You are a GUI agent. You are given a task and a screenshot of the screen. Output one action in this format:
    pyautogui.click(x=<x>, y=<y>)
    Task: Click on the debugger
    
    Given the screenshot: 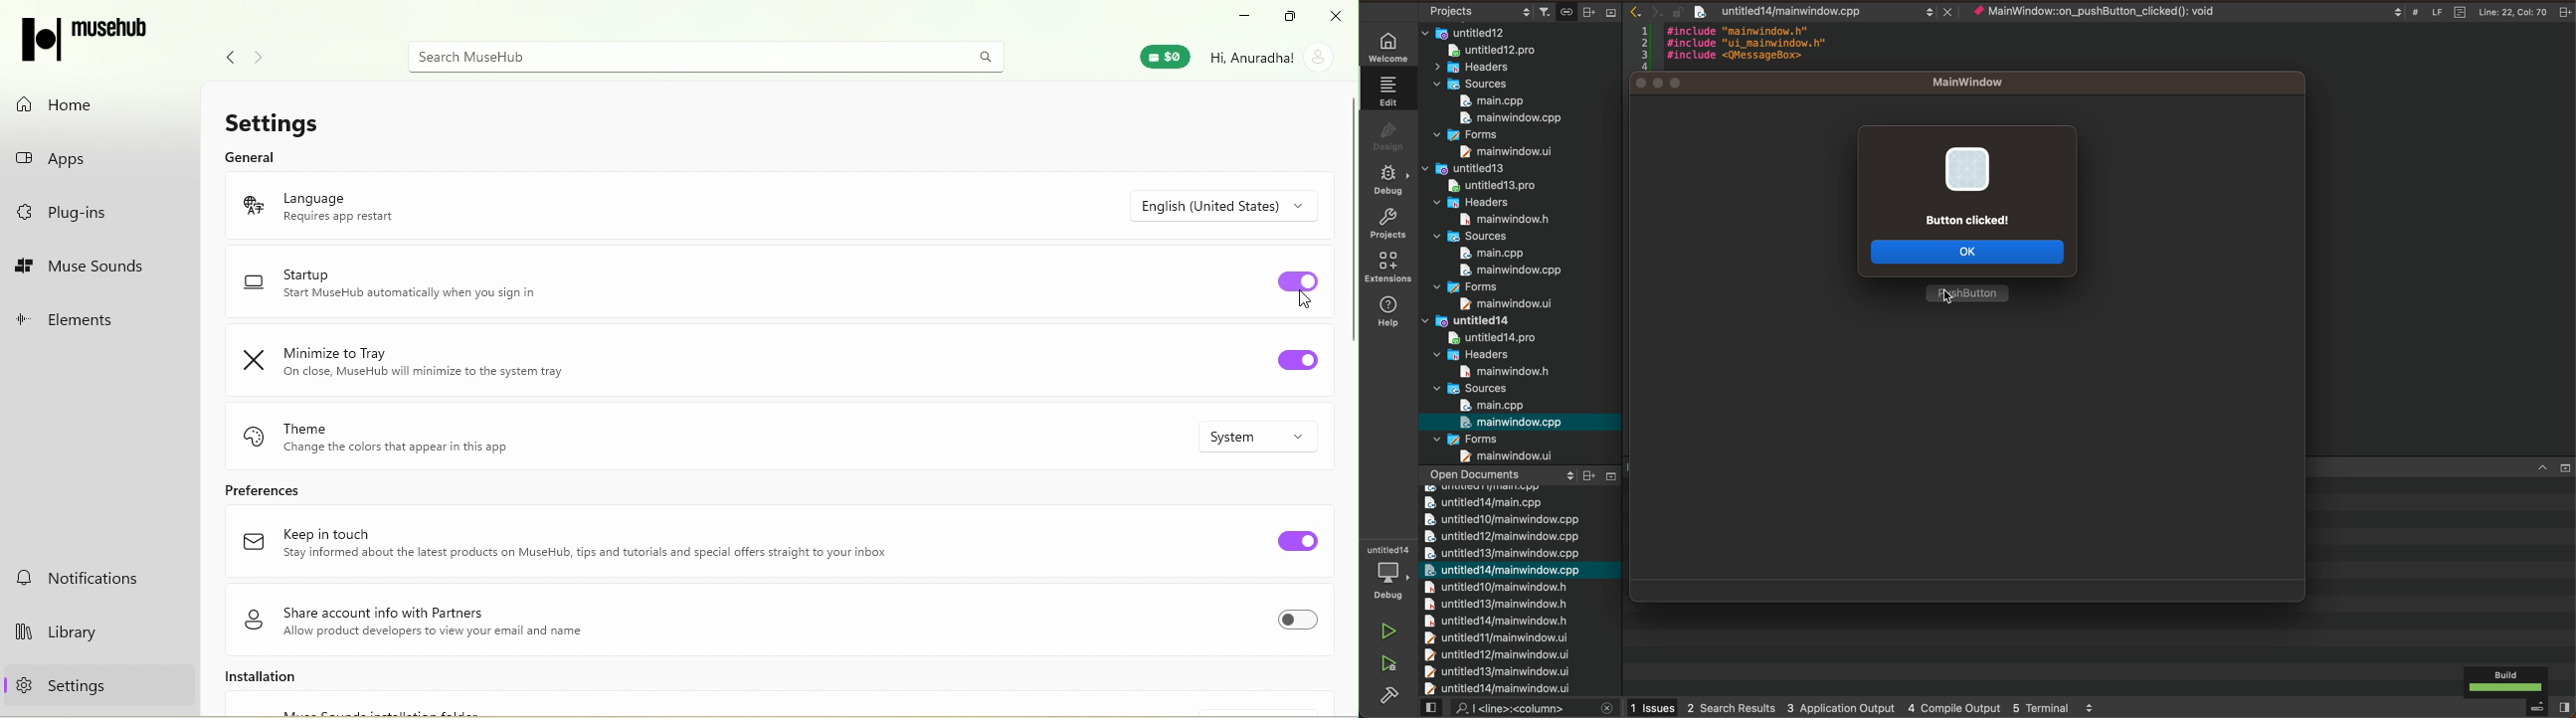 What is the action you would take?
    pyautogui.click(x=1391, y=575)
    